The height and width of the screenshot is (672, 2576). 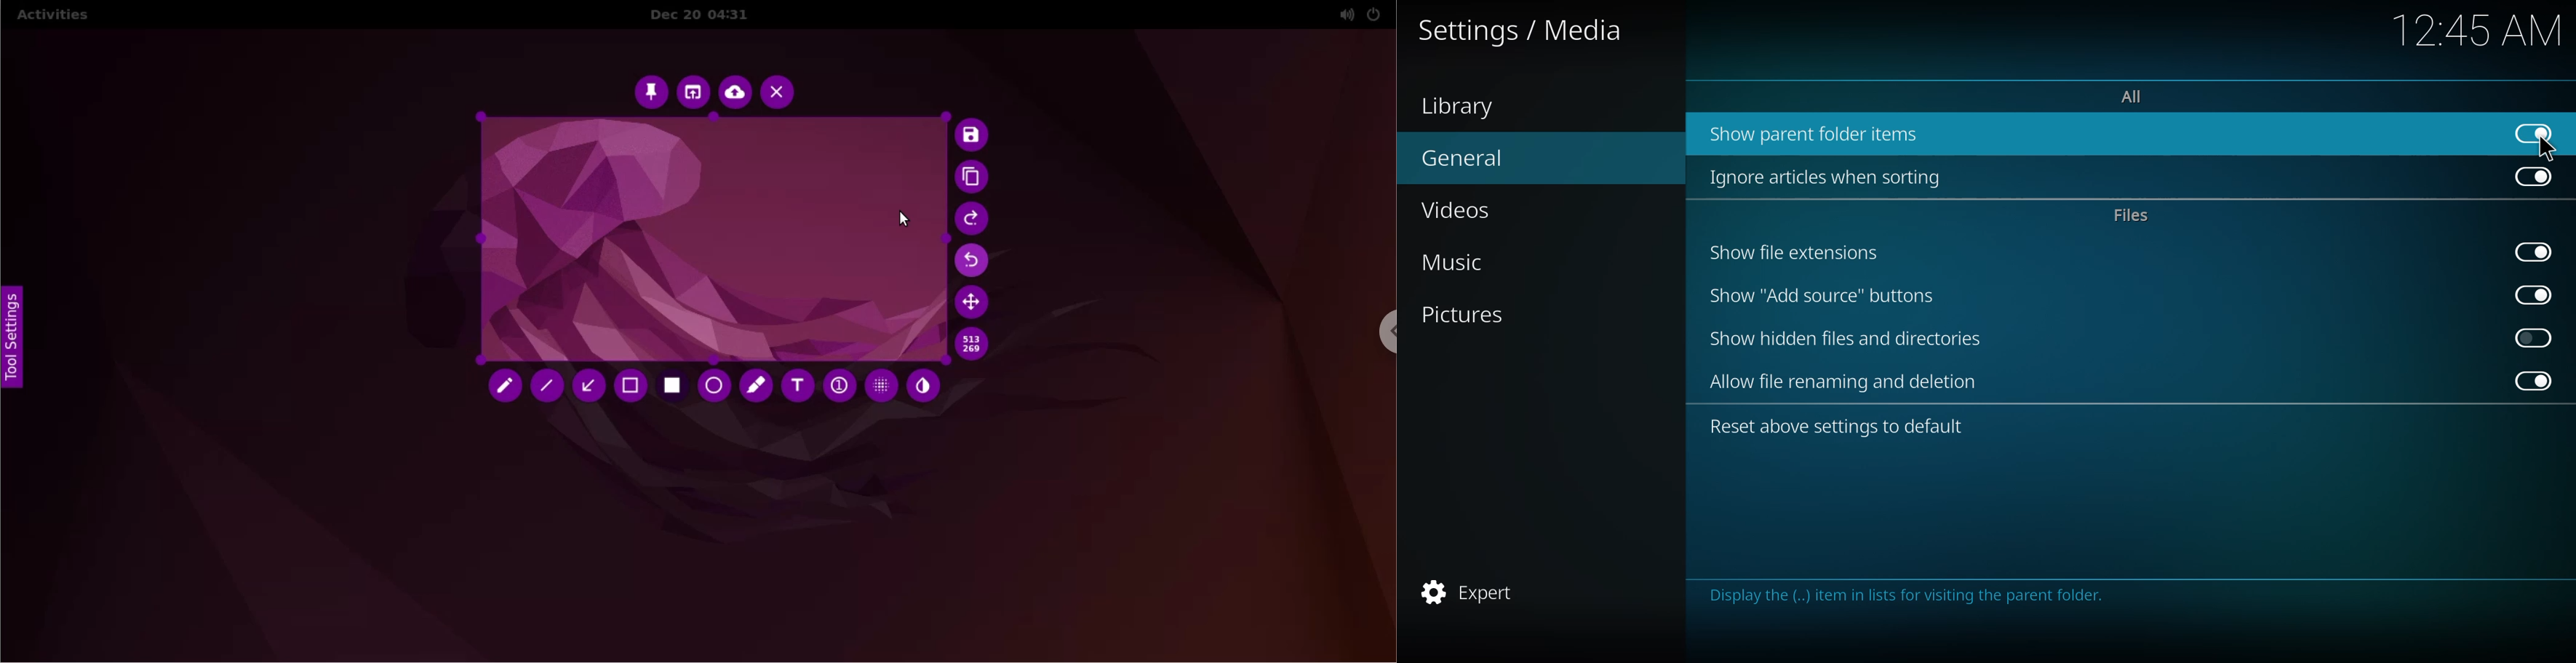 I want to click on library, so click(x=1459, y=105).